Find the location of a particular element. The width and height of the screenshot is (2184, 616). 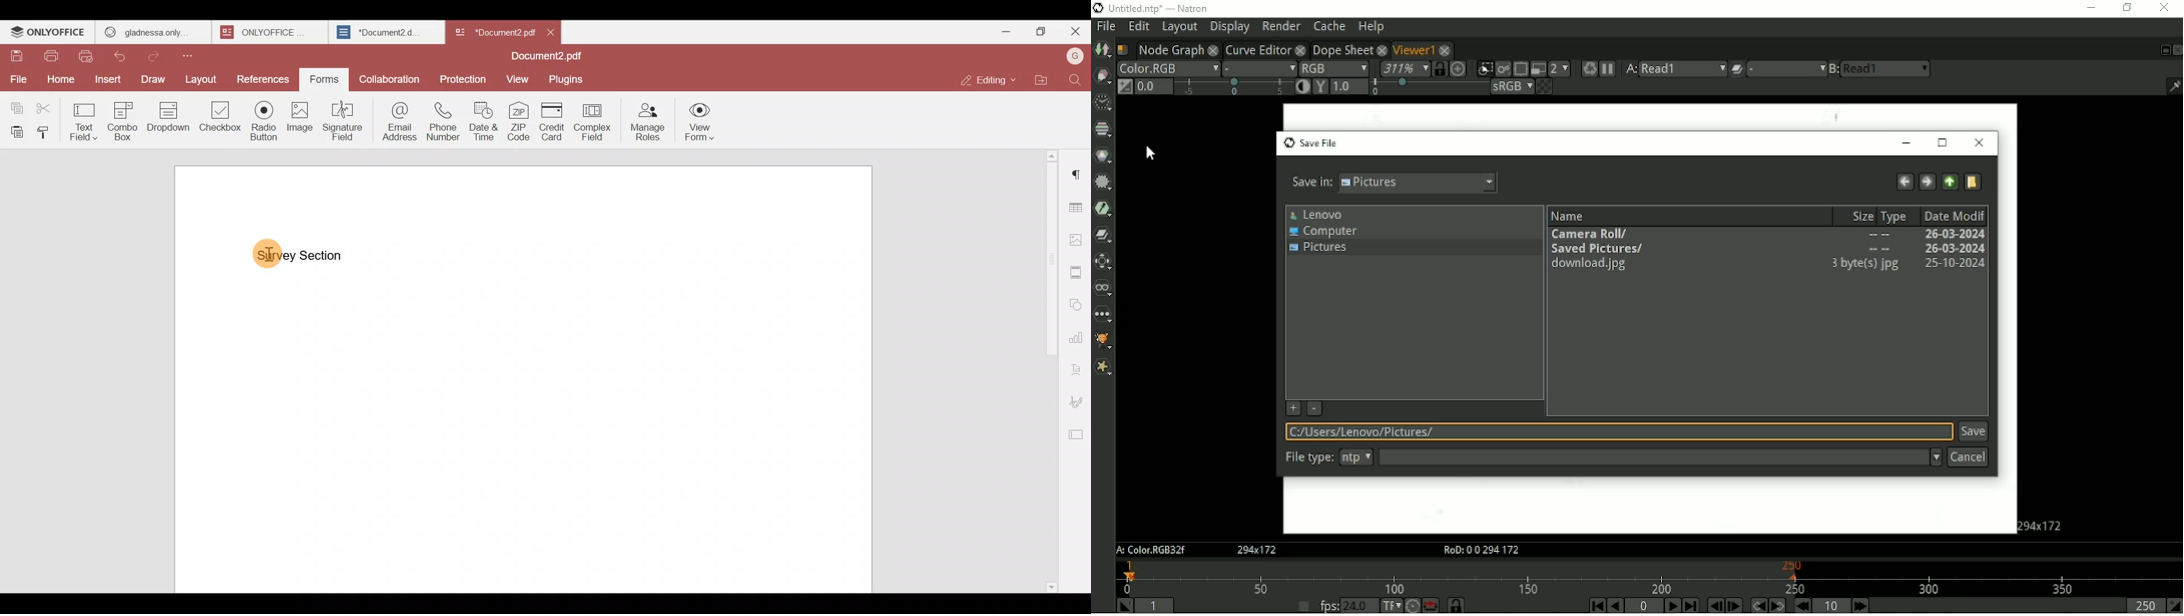

Account name is located at coordinates (1075, 56).